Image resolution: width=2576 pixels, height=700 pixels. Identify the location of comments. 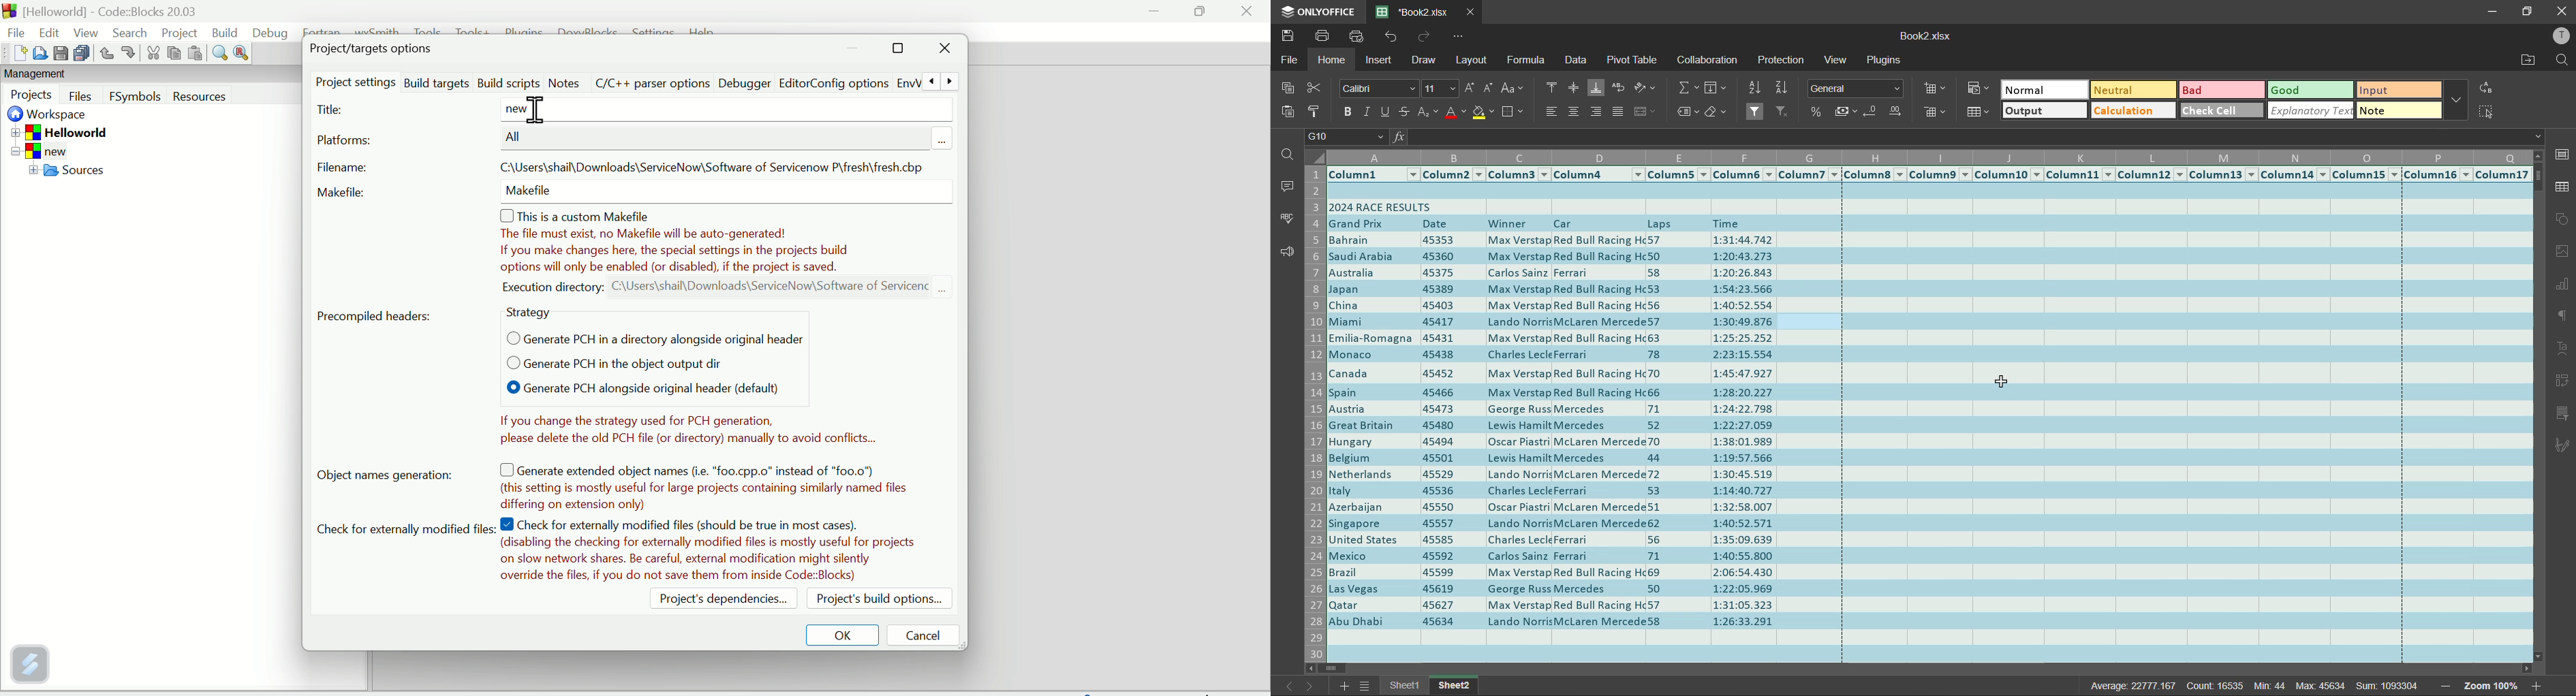
(1288, 187).